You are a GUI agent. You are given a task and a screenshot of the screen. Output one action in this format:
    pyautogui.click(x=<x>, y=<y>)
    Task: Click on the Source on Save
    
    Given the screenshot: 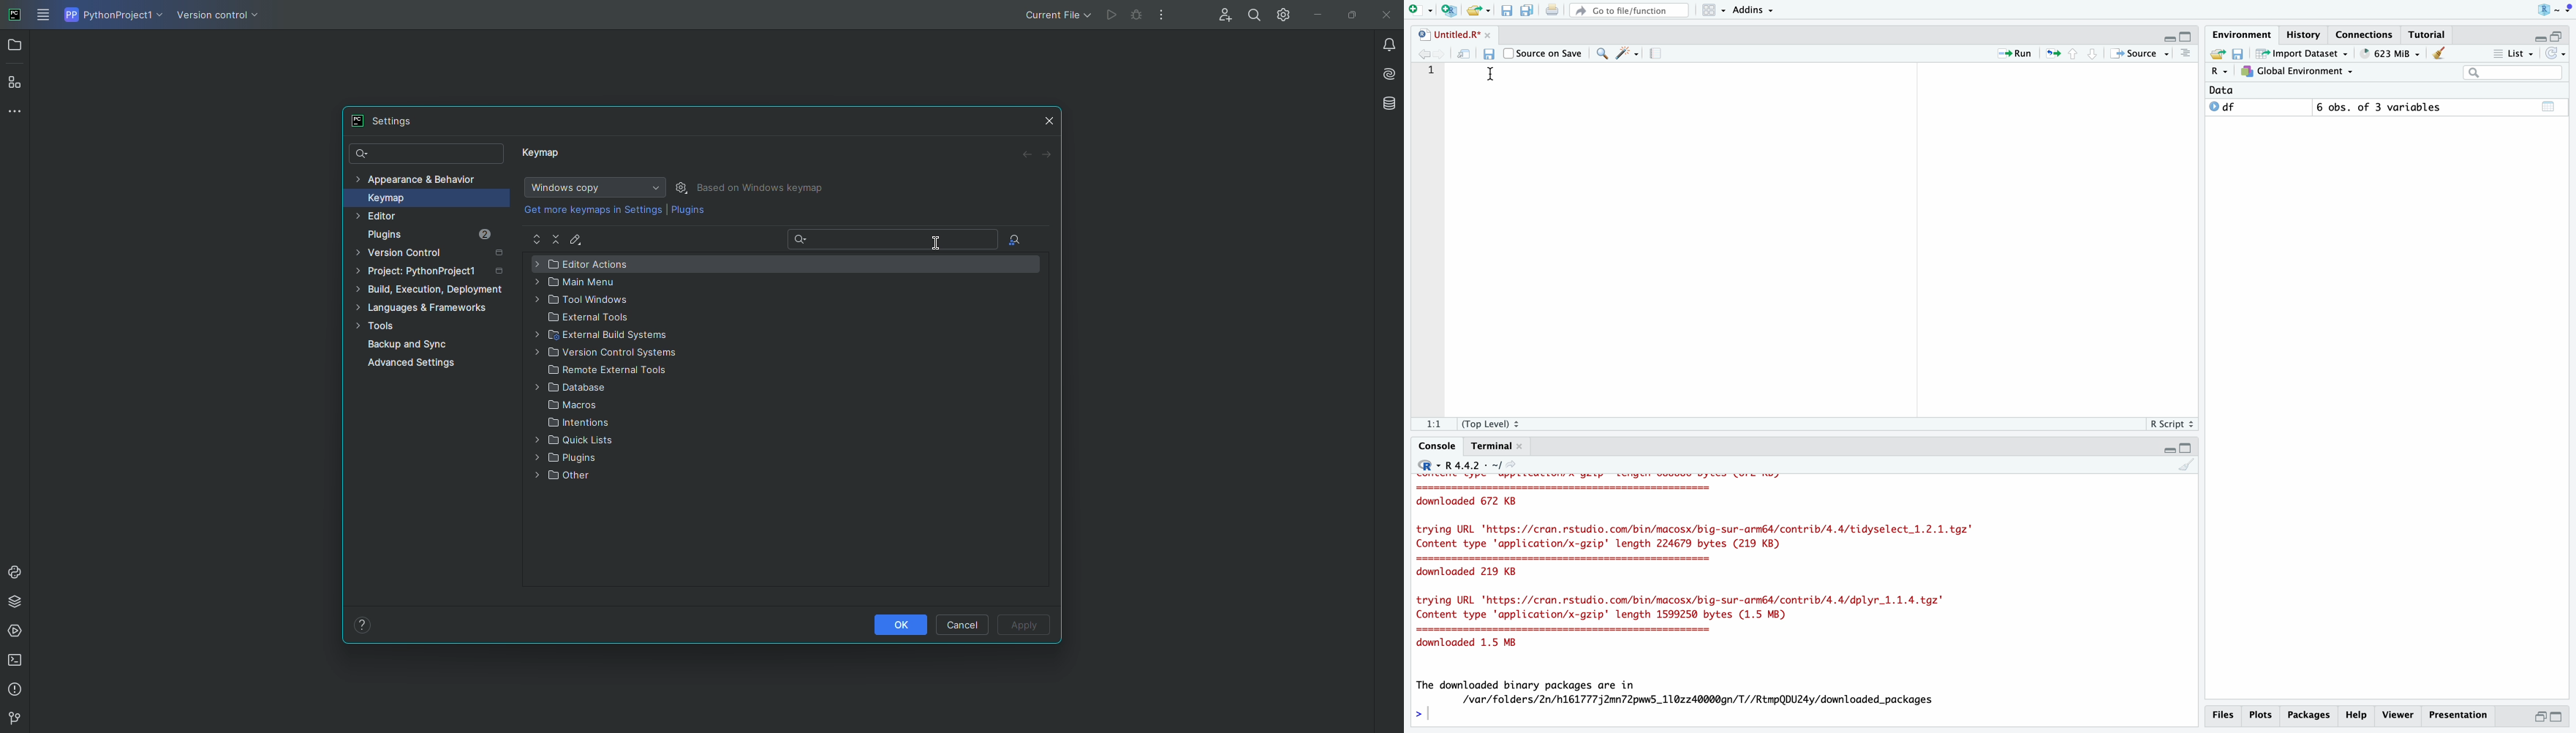 What is the action you would take?
    pyautogui.click(x=1541, y=53)
    